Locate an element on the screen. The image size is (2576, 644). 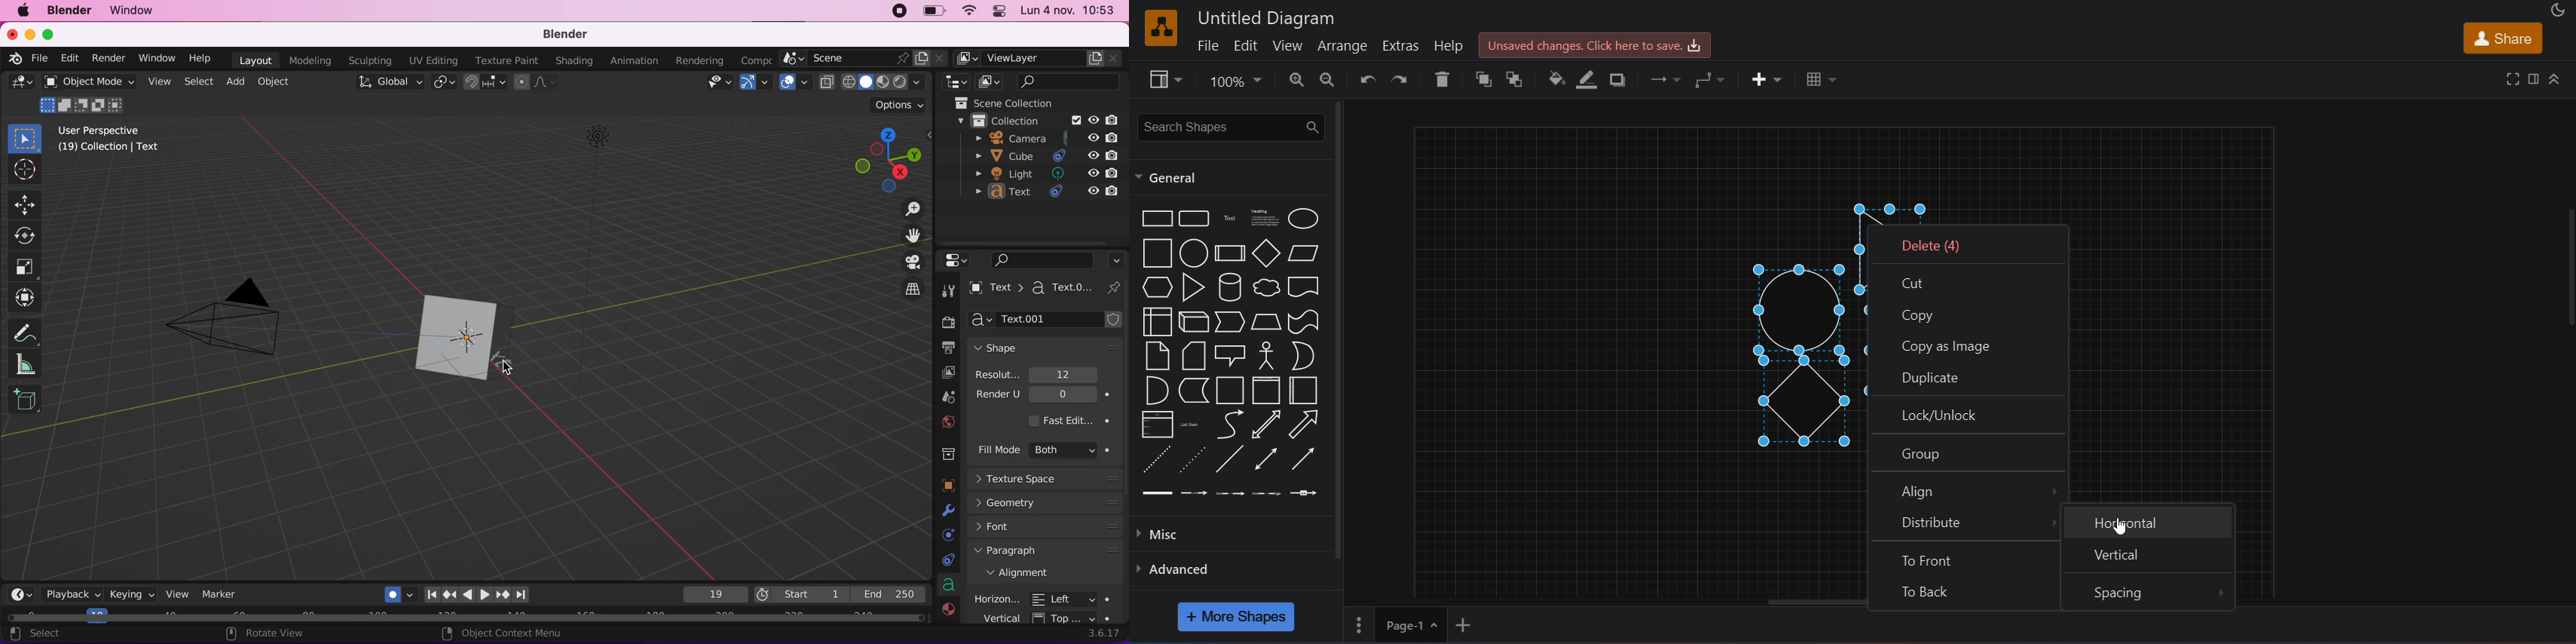
unsaved changes. click here to save is located at coordinates (1592, 44).